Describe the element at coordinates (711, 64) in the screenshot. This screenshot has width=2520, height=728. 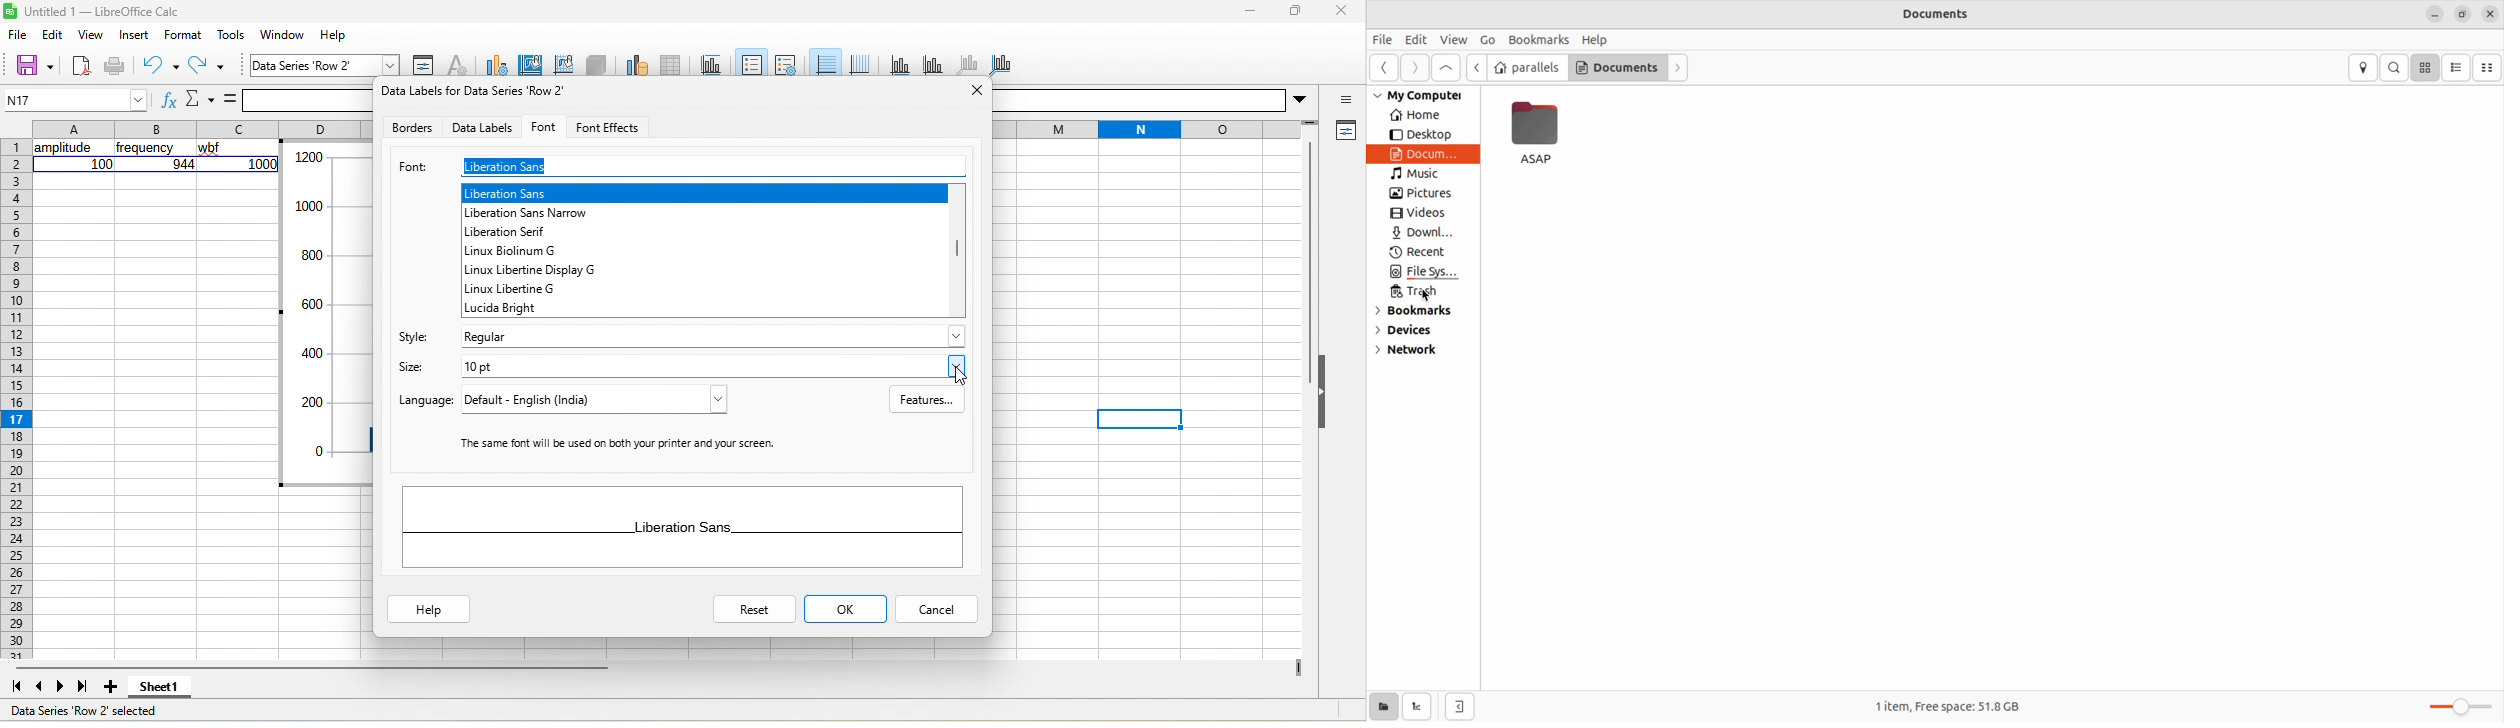
I see `title` at that location.